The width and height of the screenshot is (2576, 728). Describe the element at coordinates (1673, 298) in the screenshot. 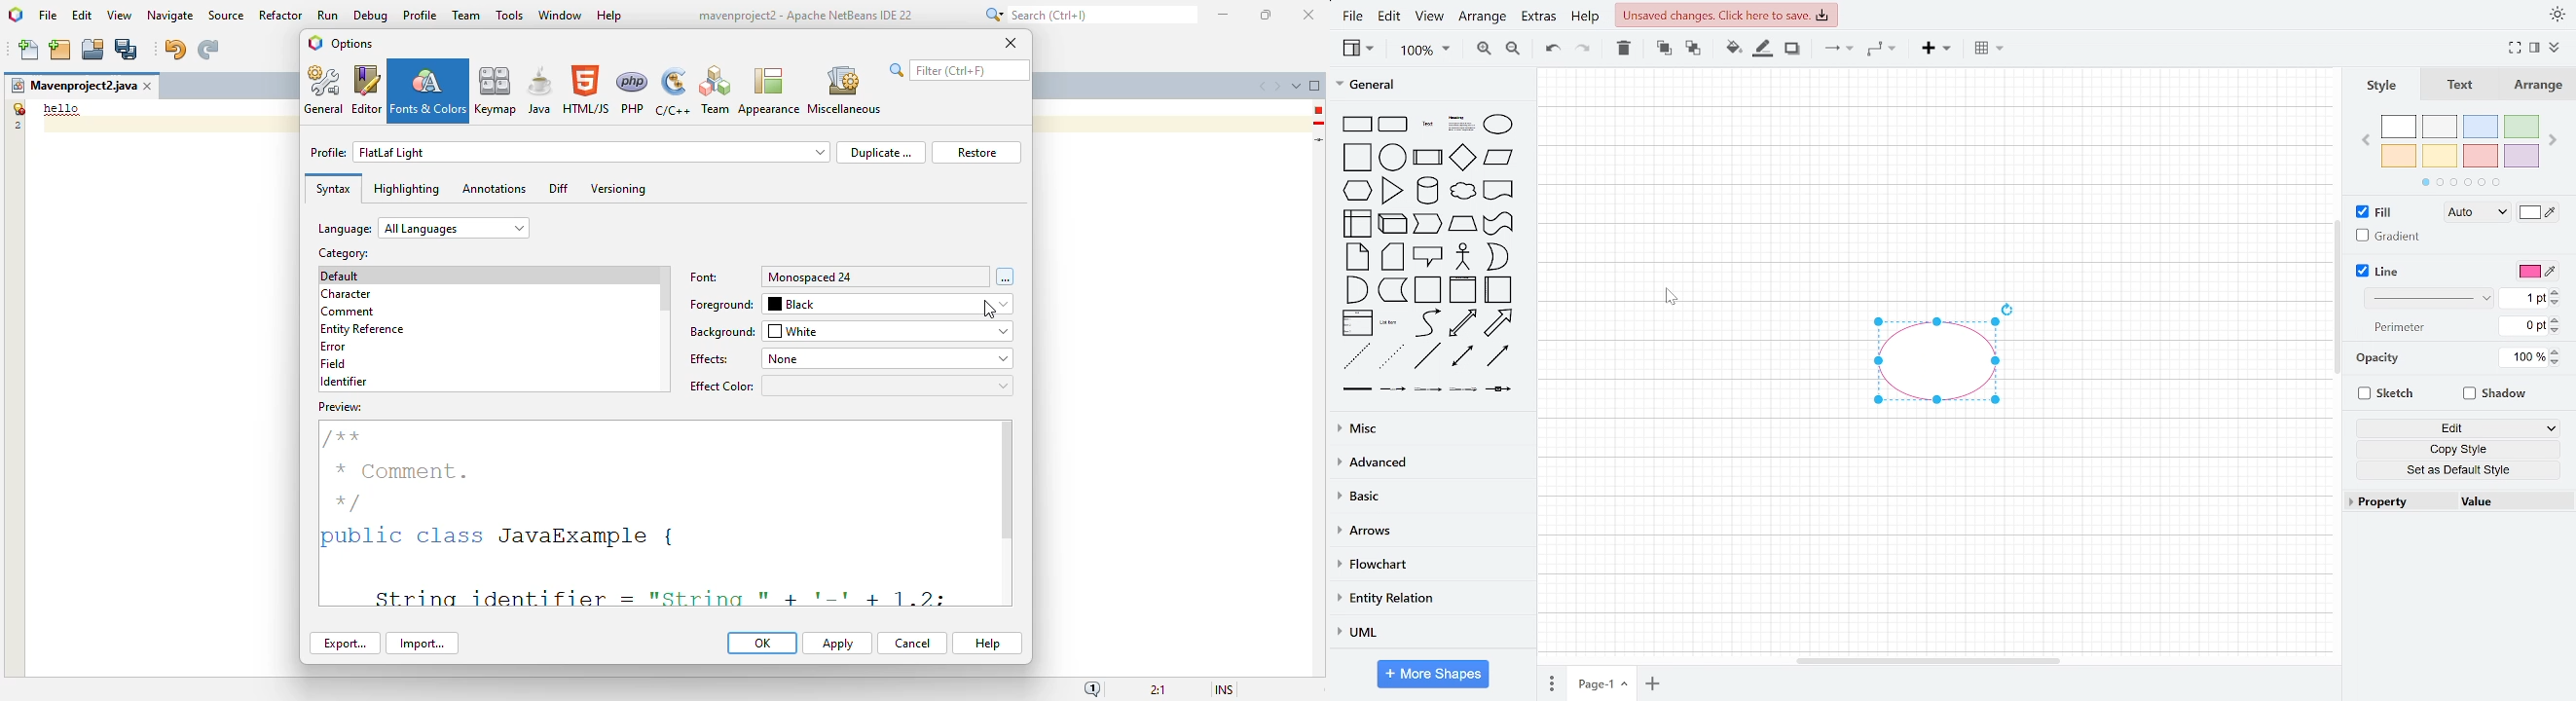

I see `cursor` at that location.